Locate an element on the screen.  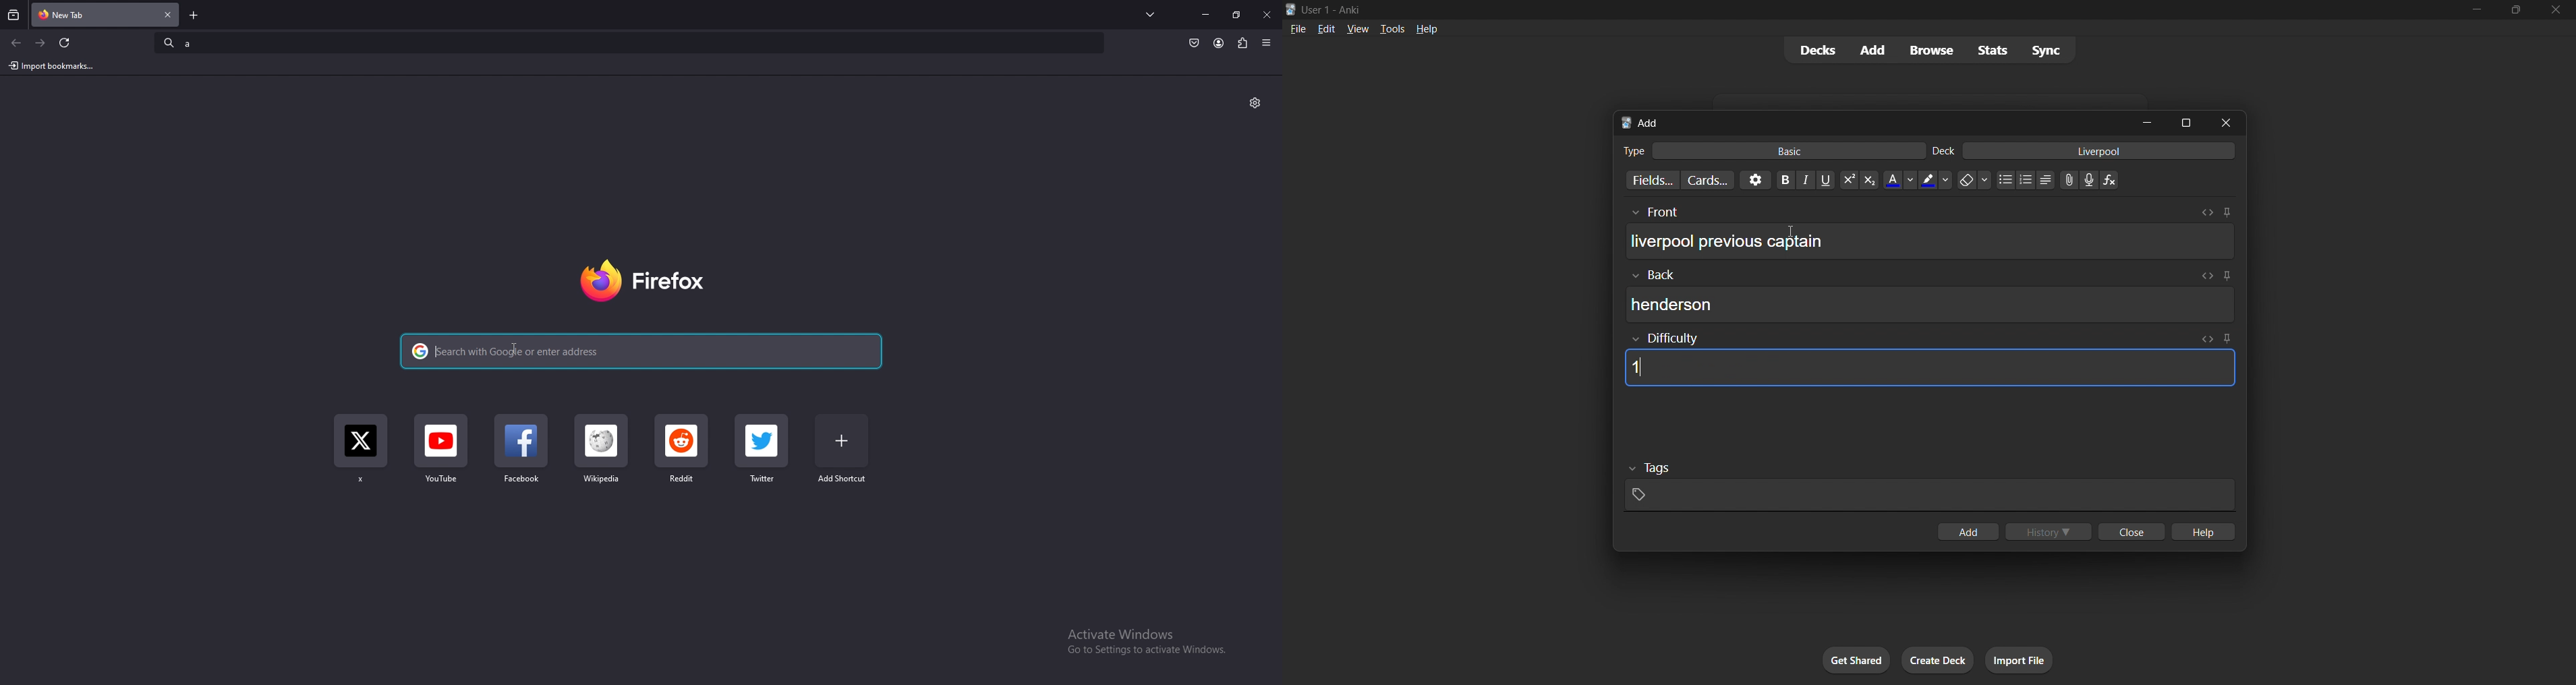
help is located at coordinates (1429, 28).